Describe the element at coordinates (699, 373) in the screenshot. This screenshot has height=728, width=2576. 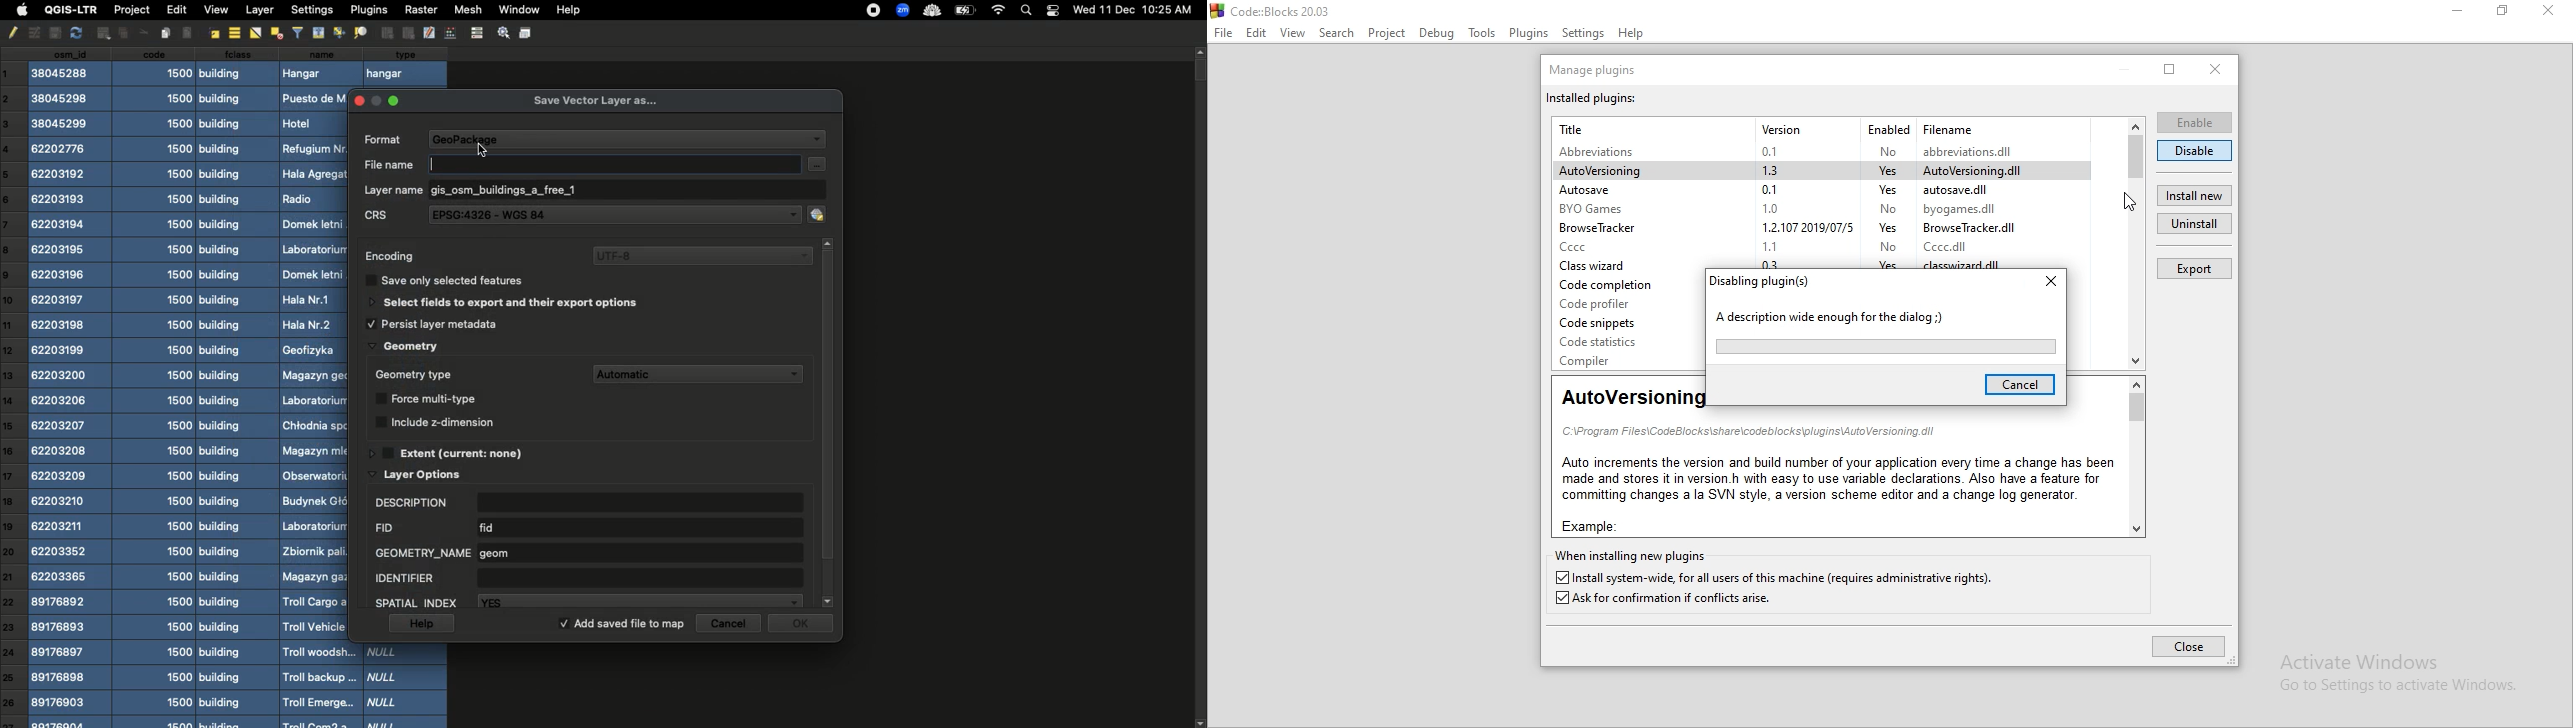
I see `Automatic` at that location.